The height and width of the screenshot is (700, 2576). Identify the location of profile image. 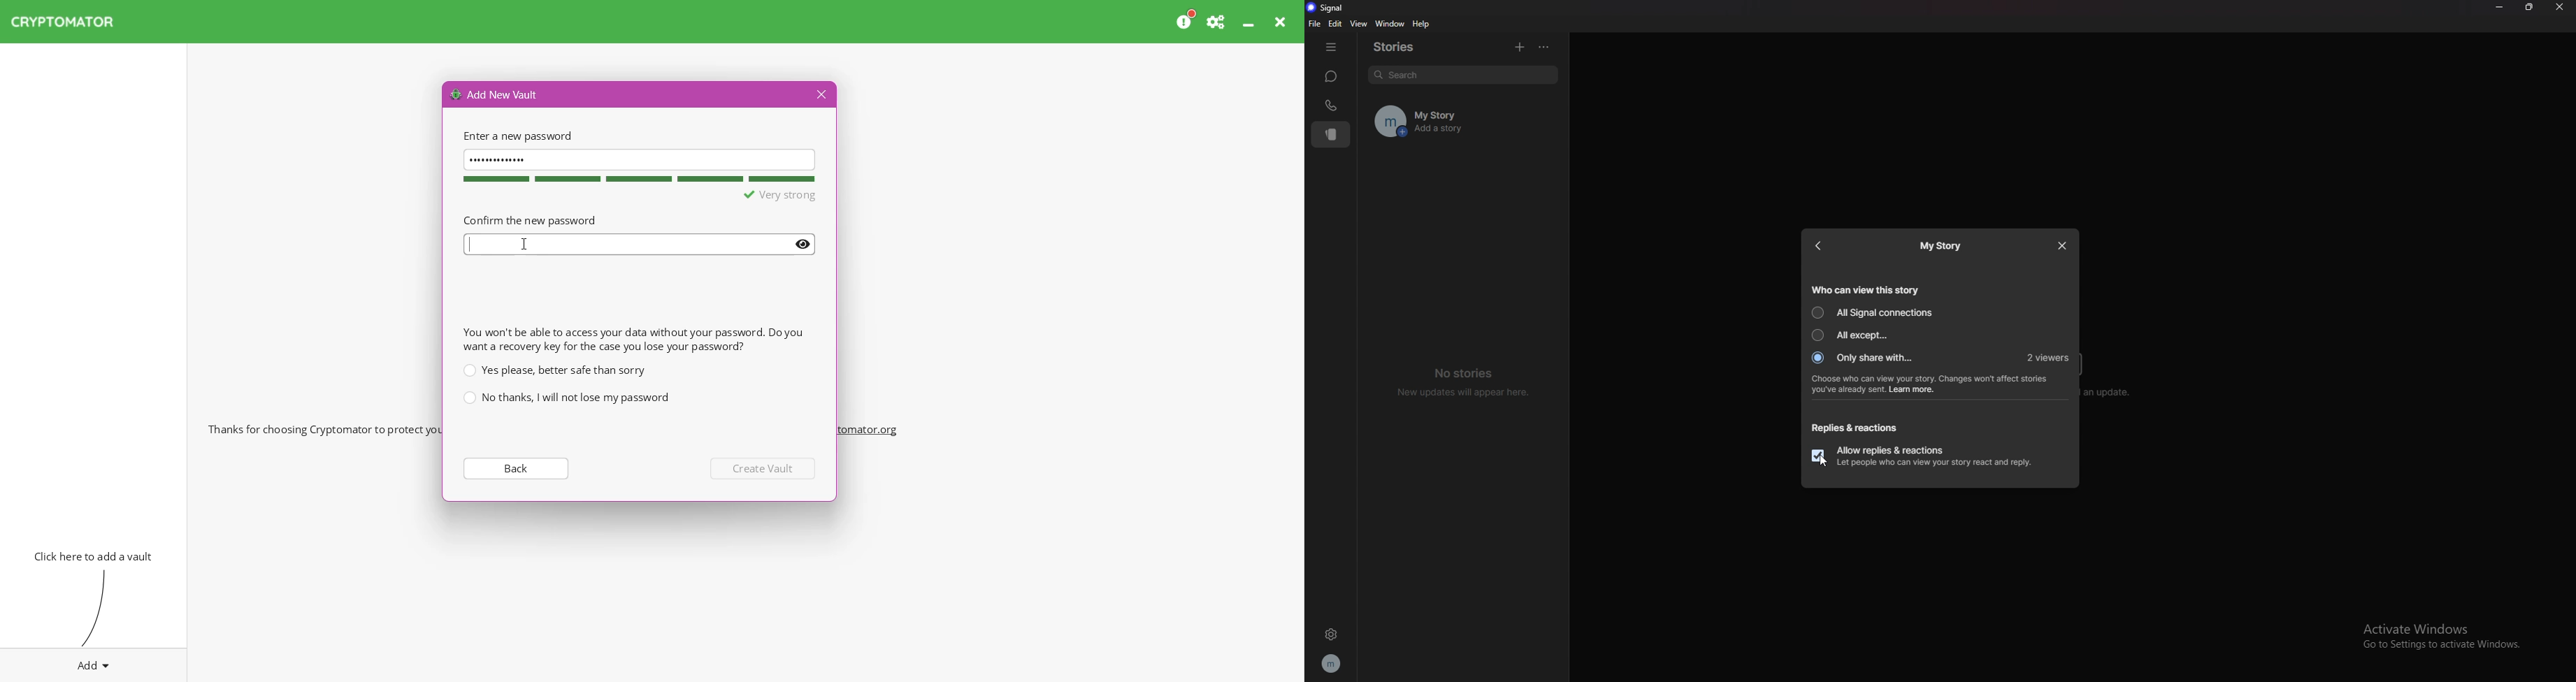
(1385, 121).